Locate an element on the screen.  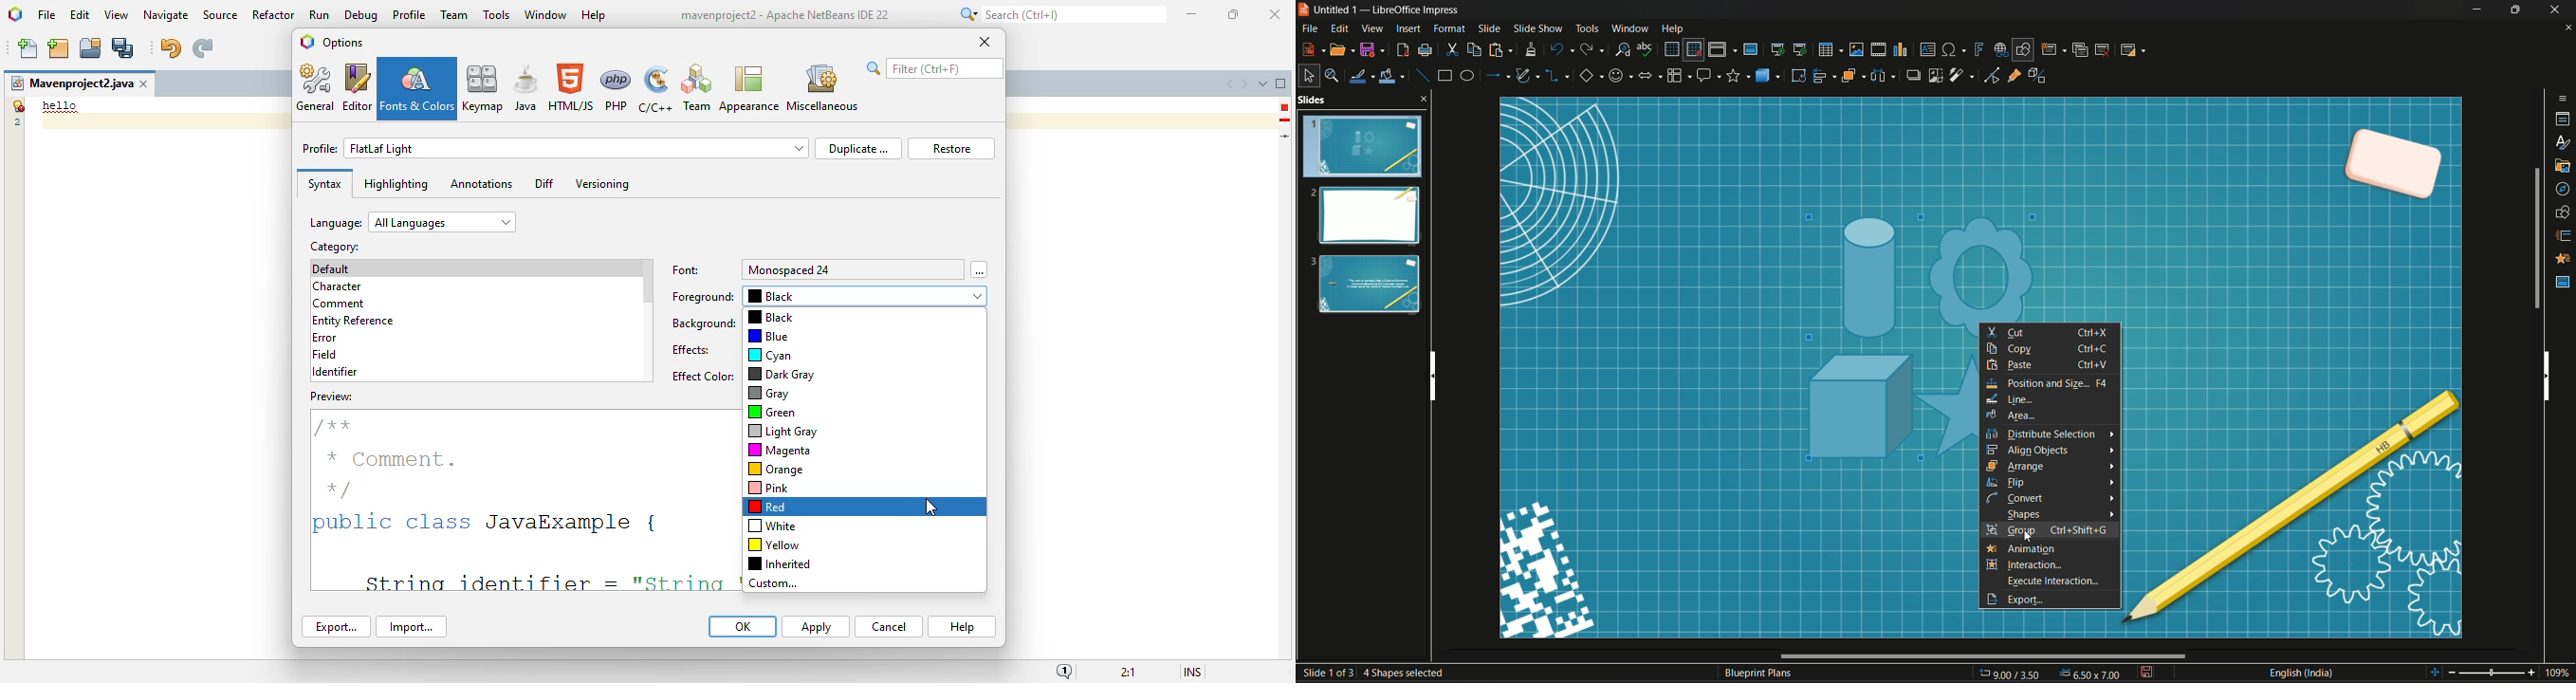
toggle extrusion is located at coordinates (2041, 75).